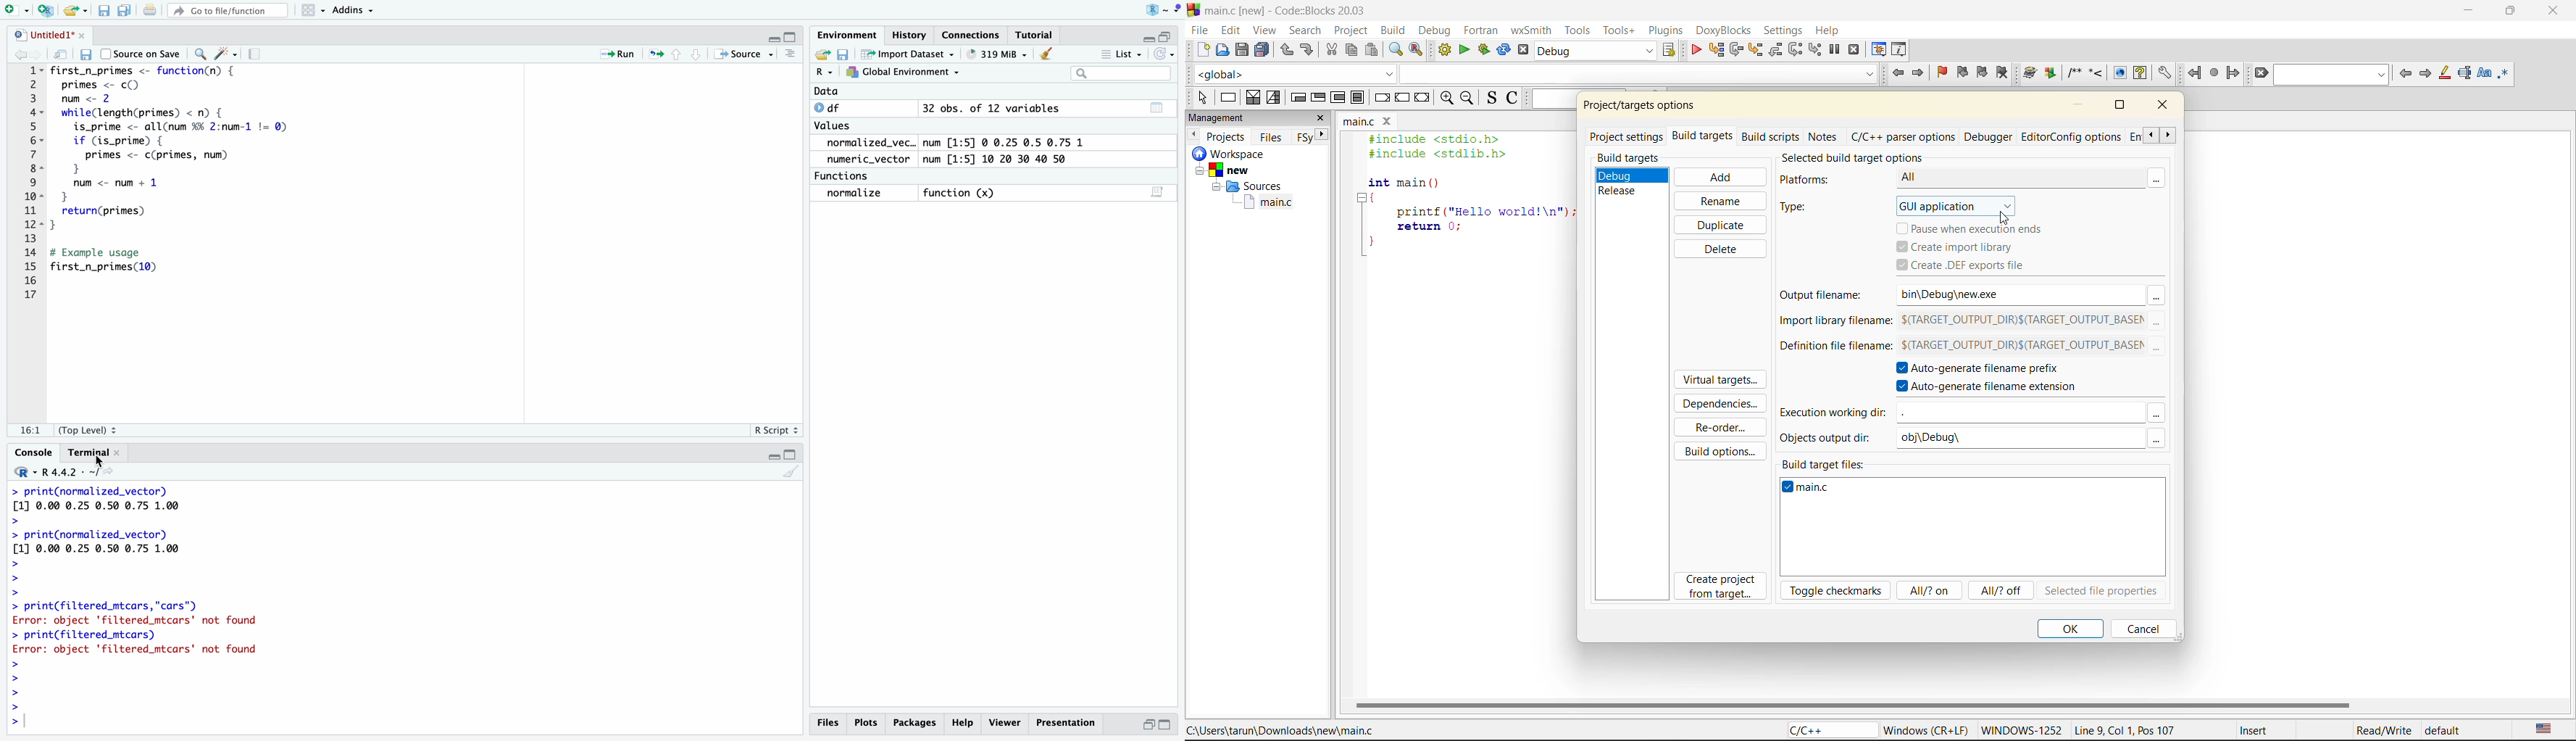 The width and height of the screenshot is (2576, 756). I want to click on select, so click(1199, 95).